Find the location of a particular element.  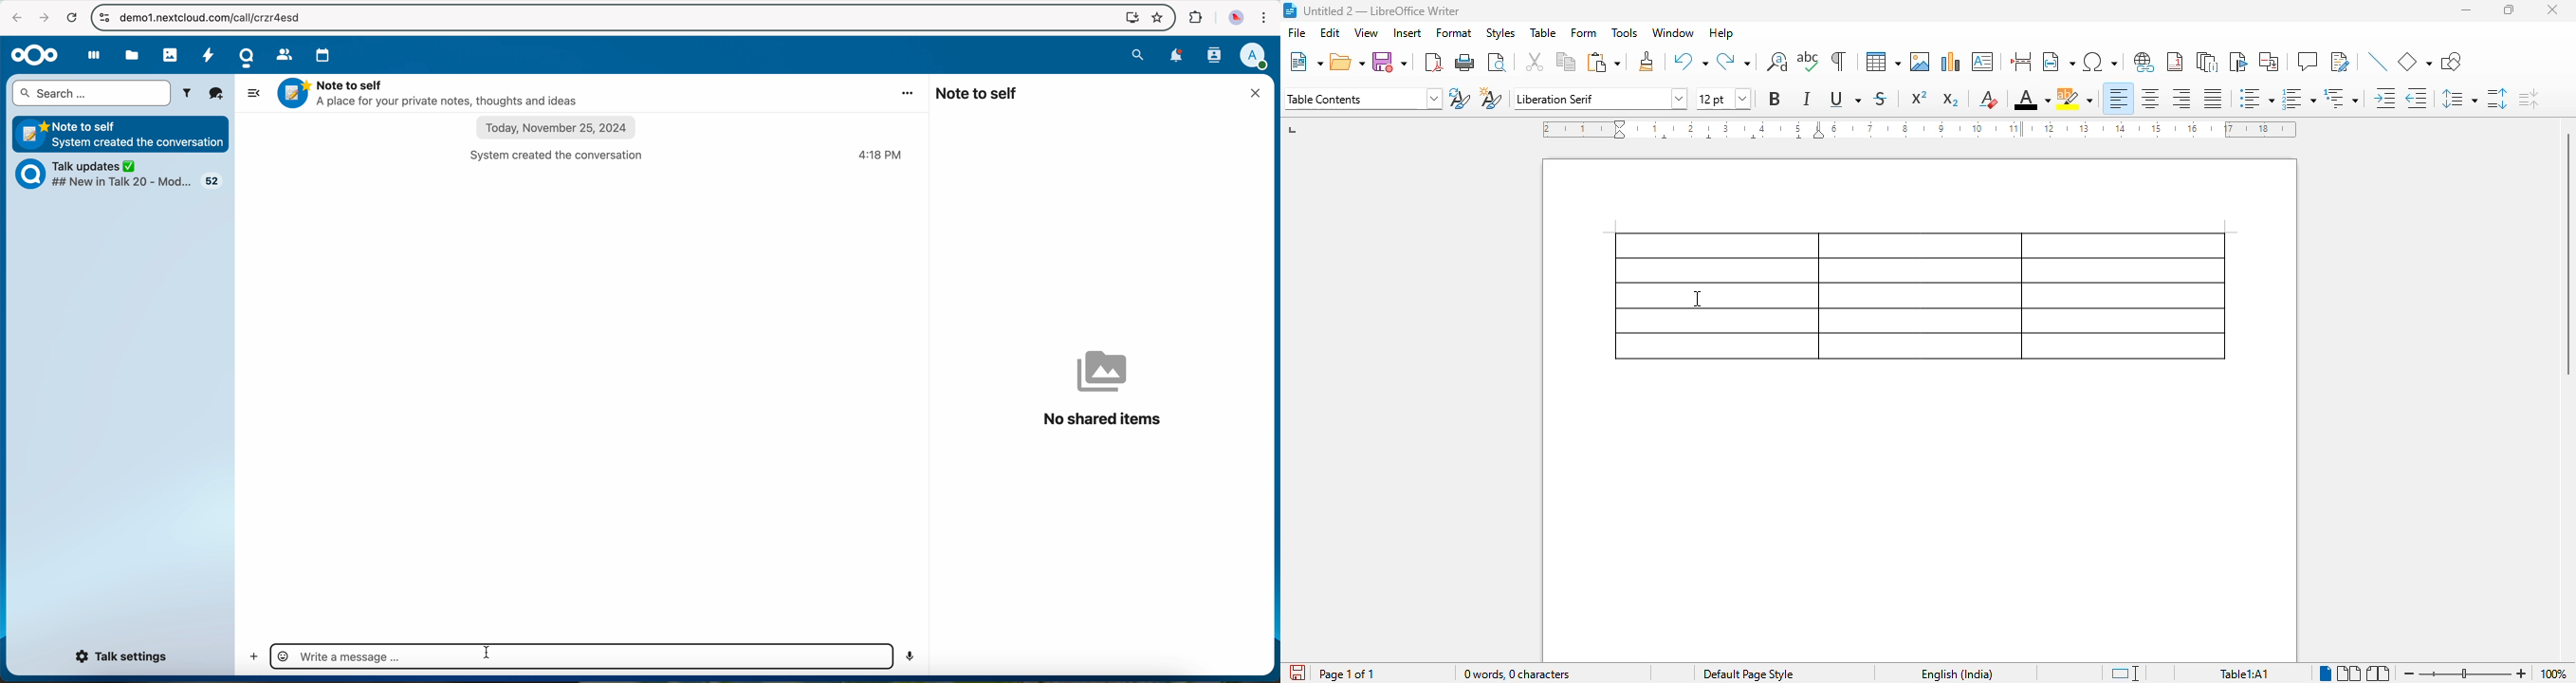

show track changes functions is located at coordinates (2341, 62).